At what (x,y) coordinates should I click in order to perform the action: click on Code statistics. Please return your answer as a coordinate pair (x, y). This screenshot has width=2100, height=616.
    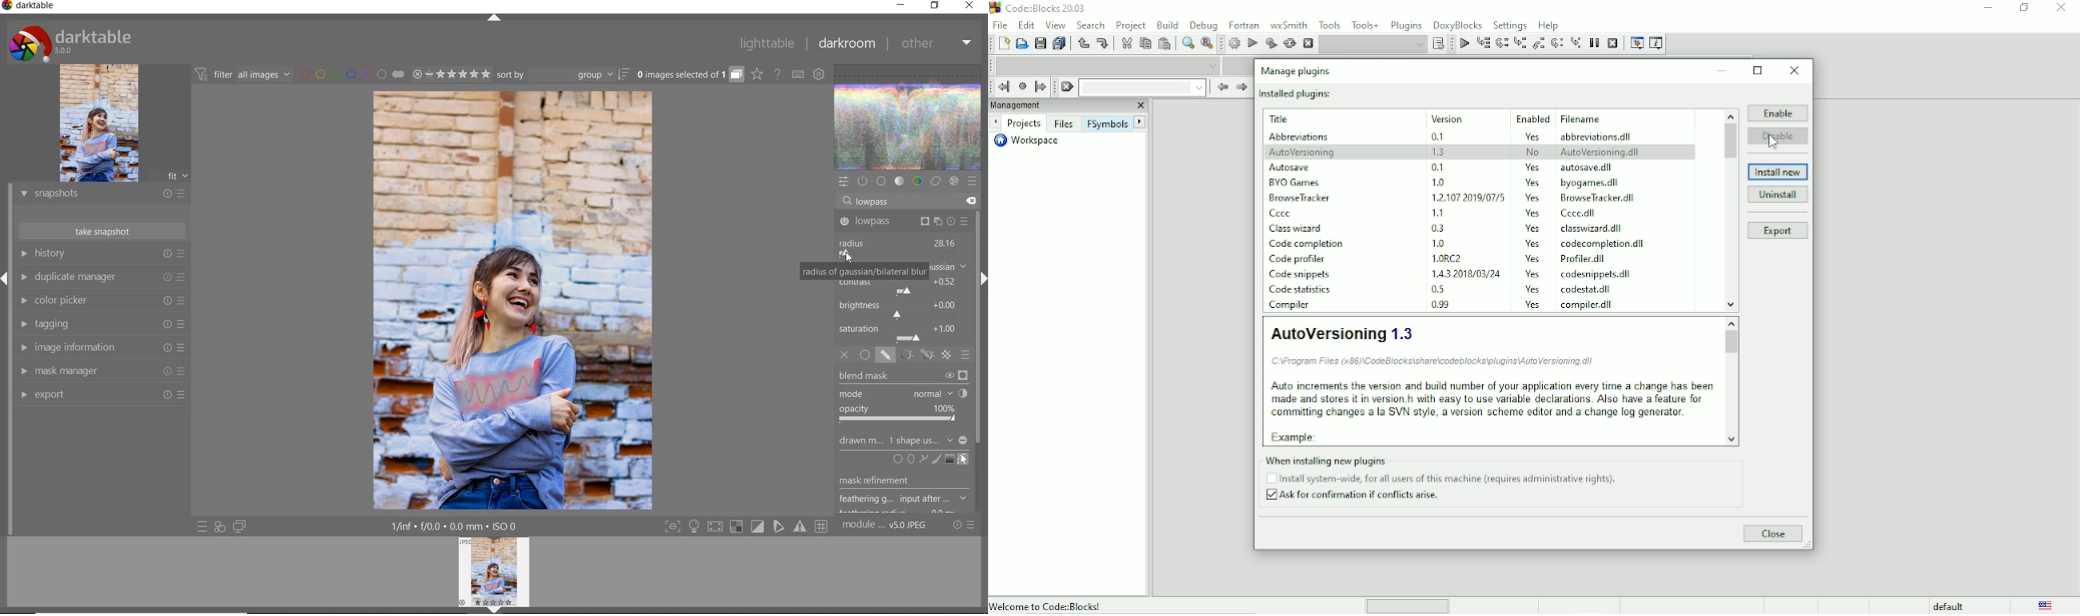
    Looking at the image, I should click on (1301, 291).